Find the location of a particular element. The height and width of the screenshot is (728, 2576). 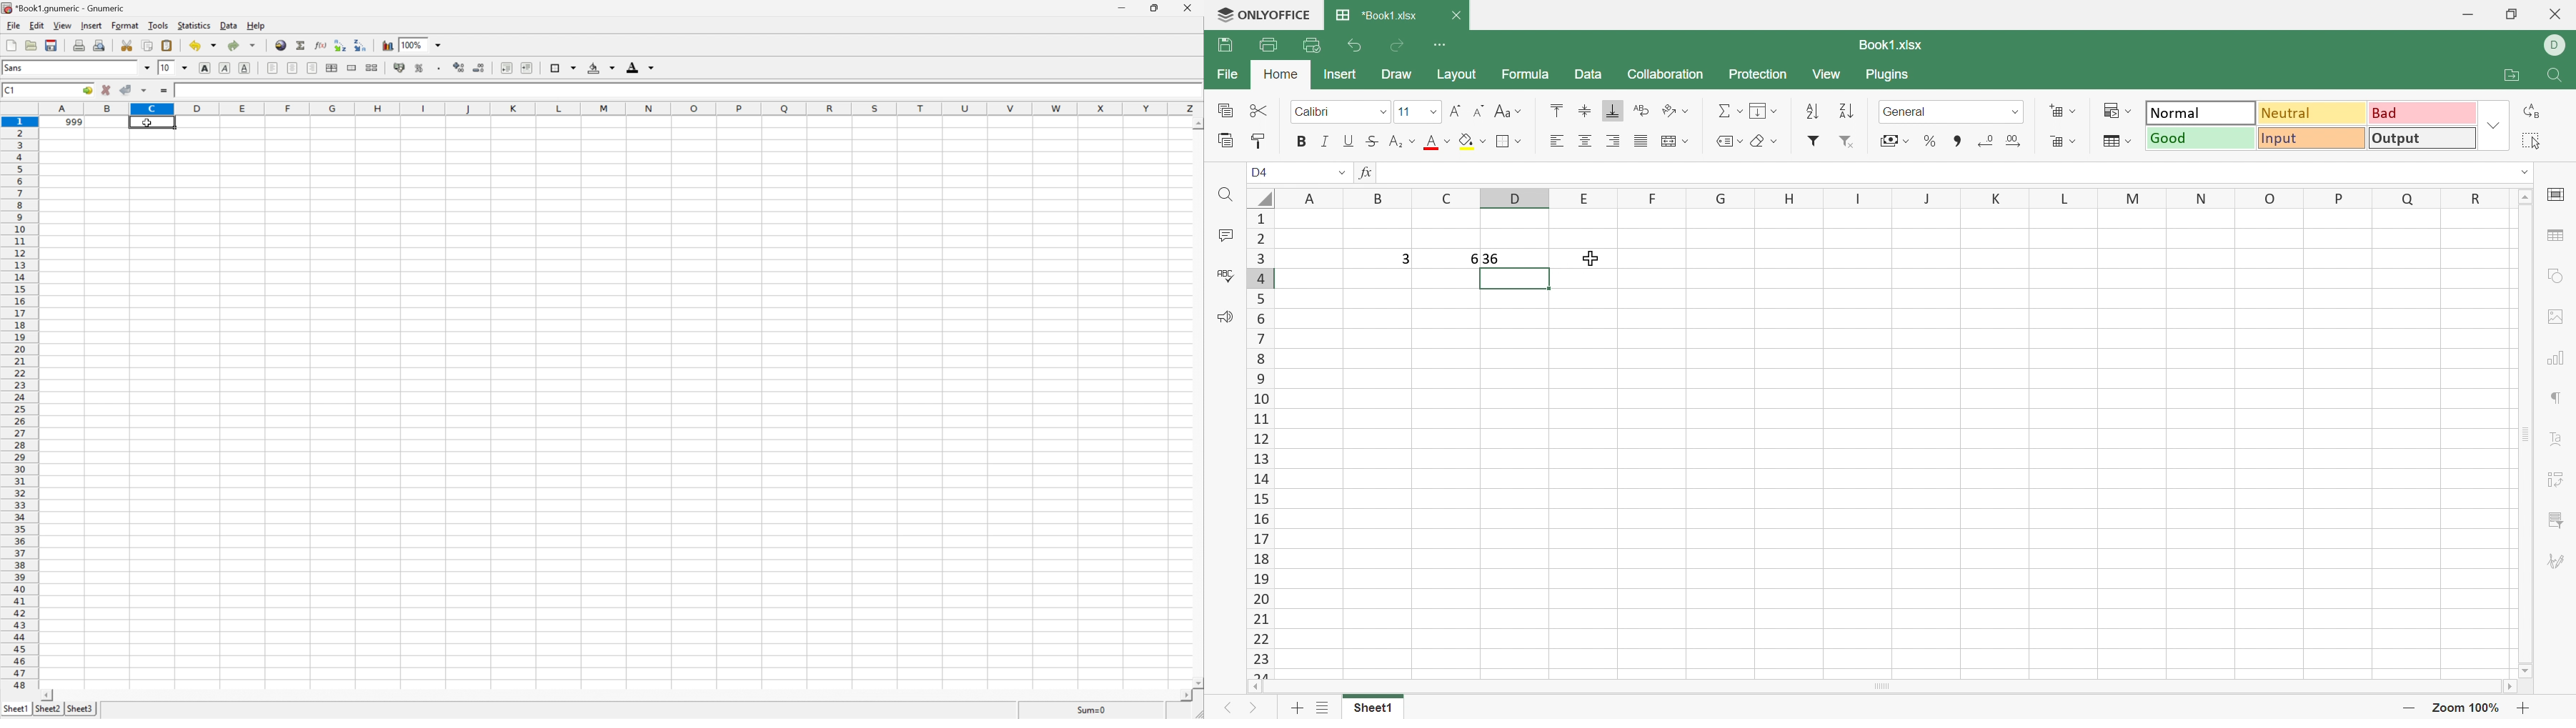

Add sheet is located at coordinates (1294, 709).